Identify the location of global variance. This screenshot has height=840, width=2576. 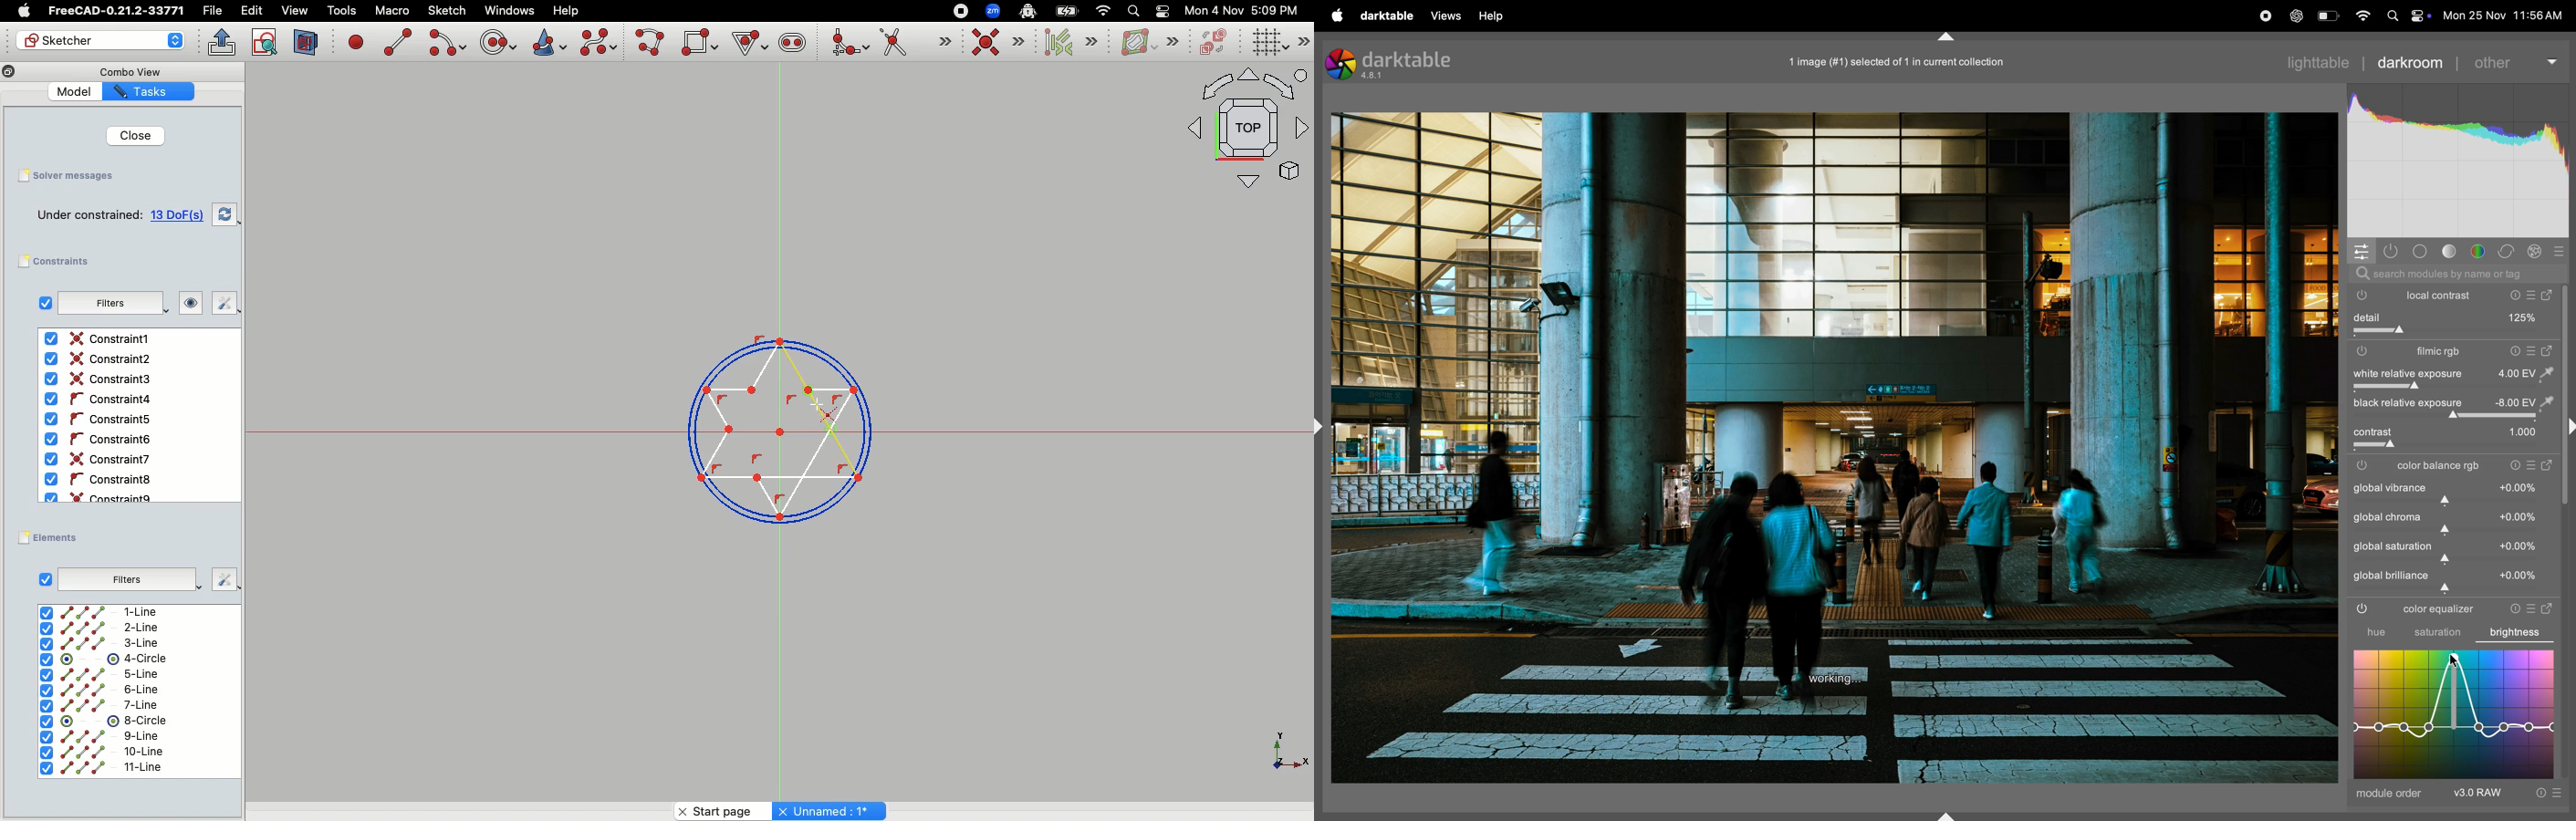
(2391, 487).